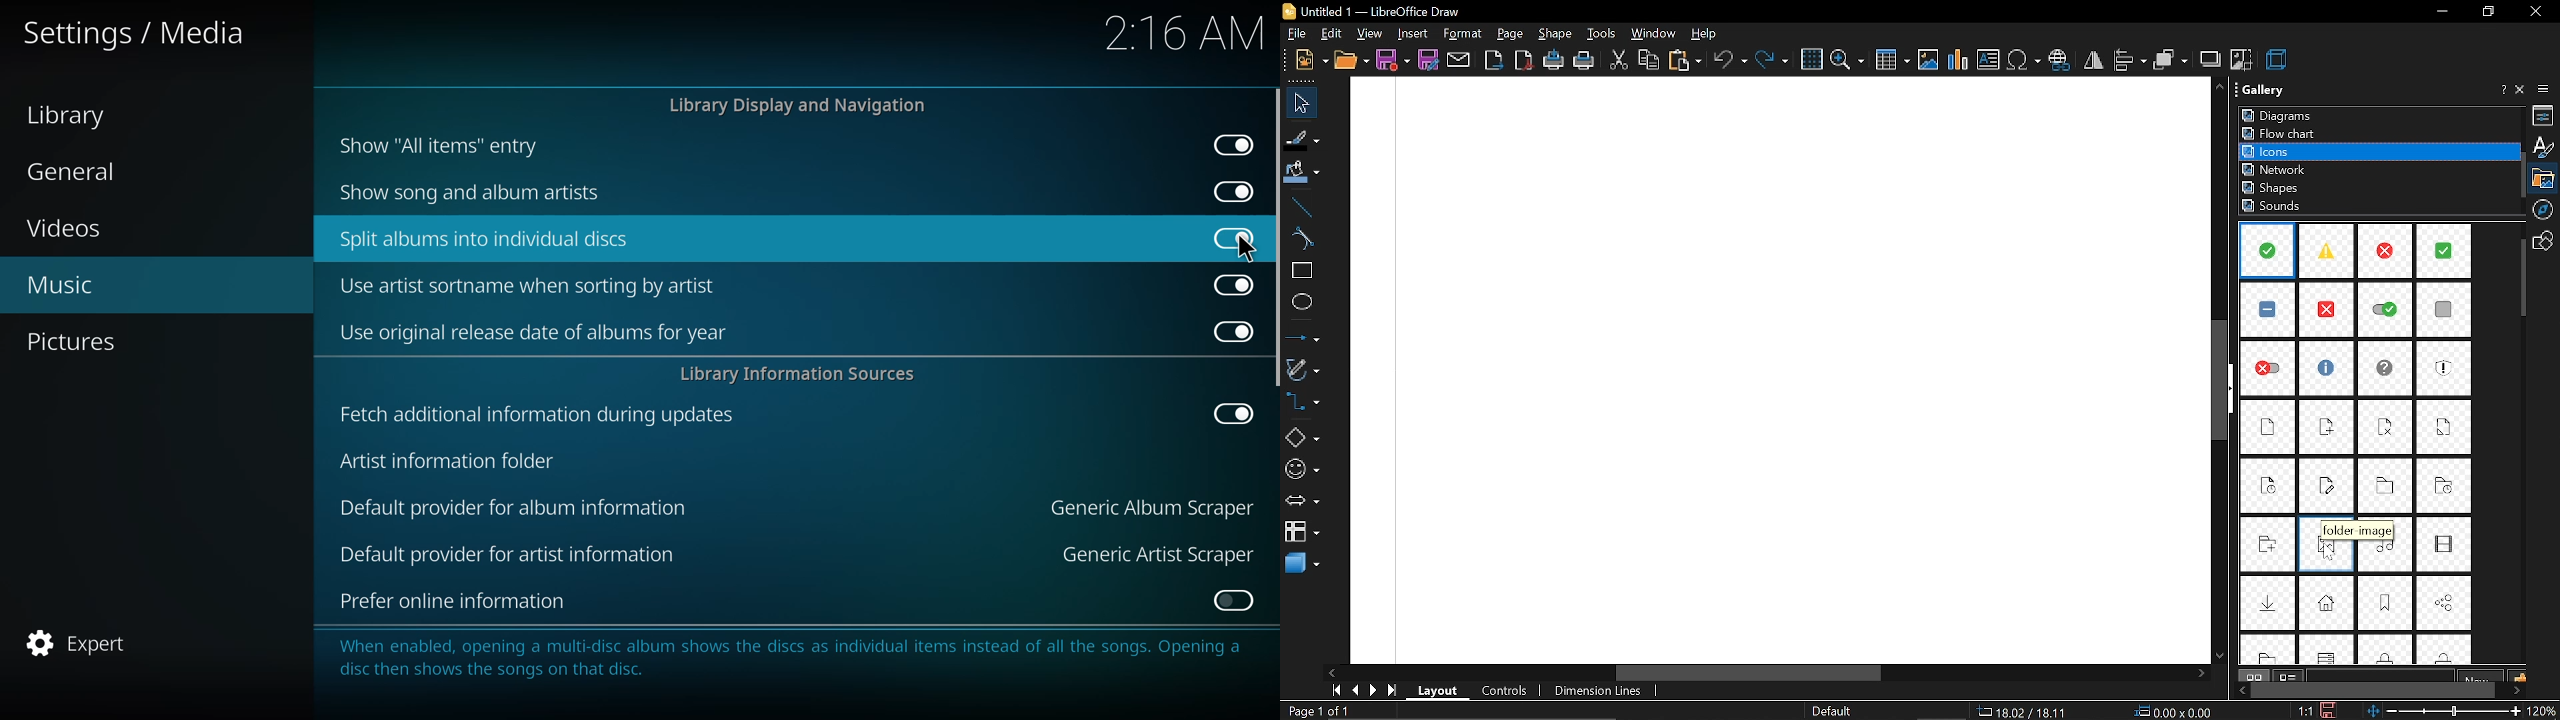 This screenshot has width=2576, height=728. Describe the element at coordinates (2285, 93) in the screenshot. I see `Gallery` at that location.